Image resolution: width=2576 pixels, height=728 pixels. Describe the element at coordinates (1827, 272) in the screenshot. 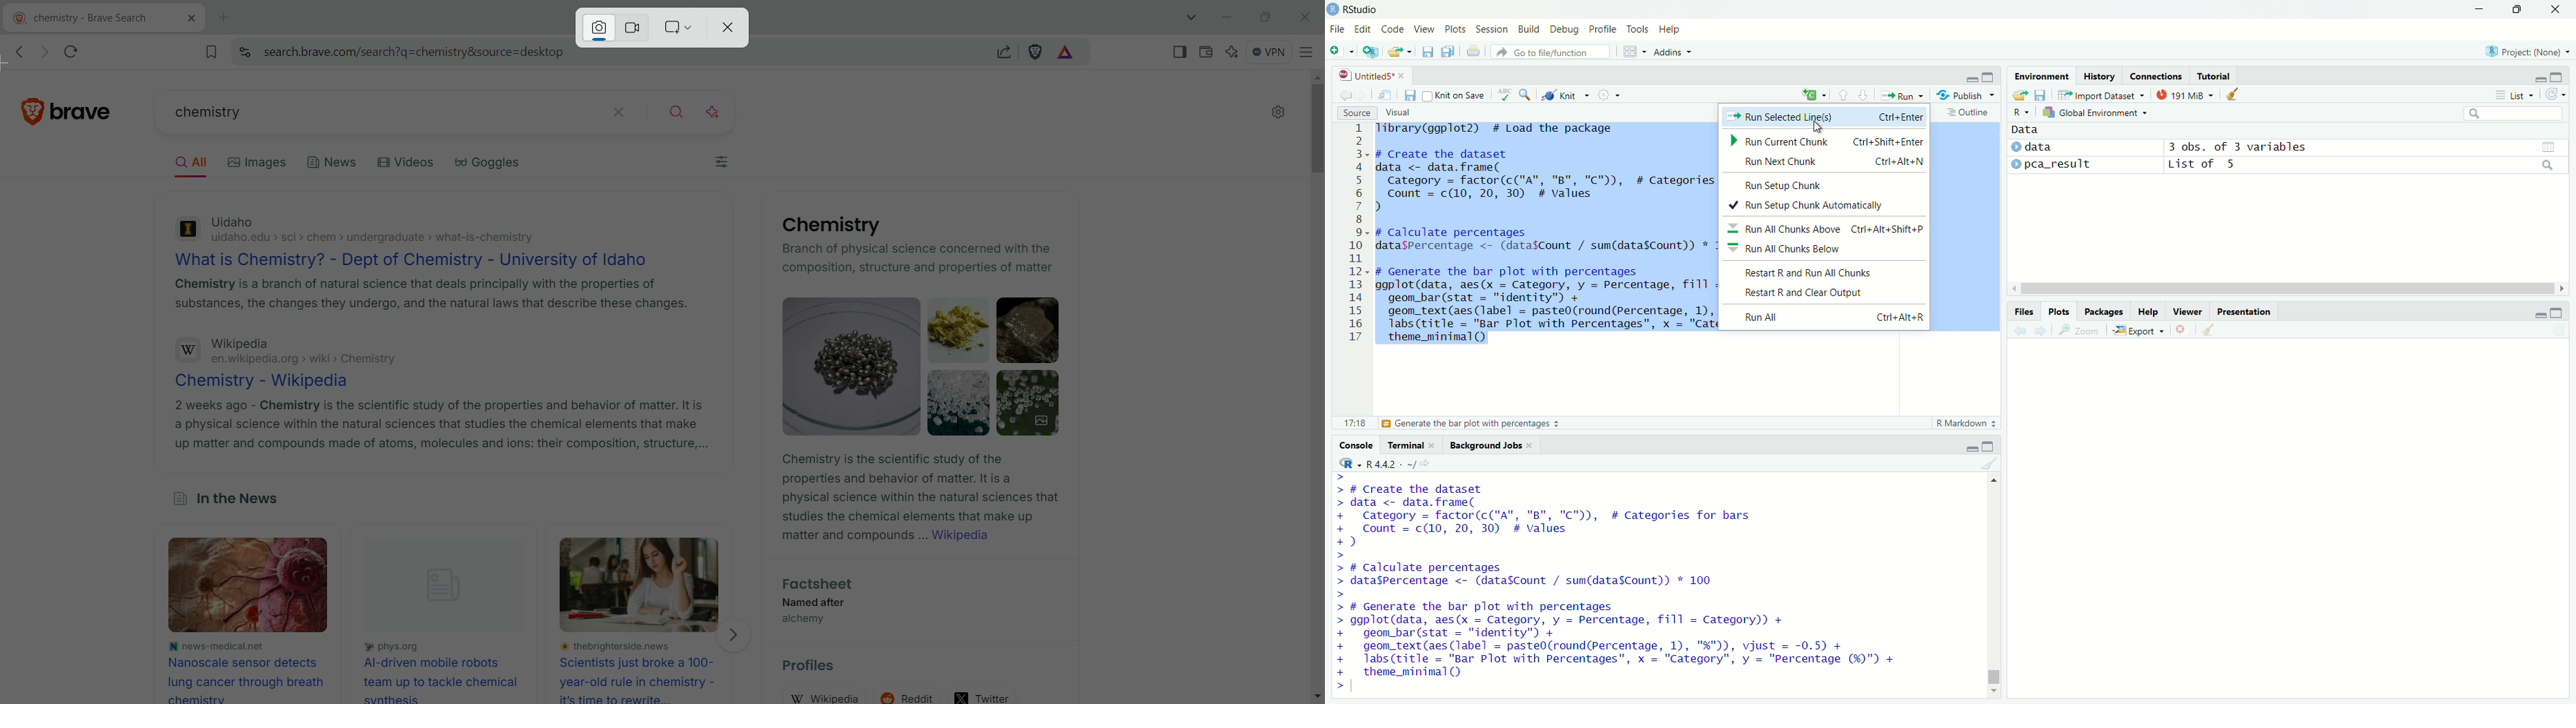

I see `restart and run all chunks` at that location.